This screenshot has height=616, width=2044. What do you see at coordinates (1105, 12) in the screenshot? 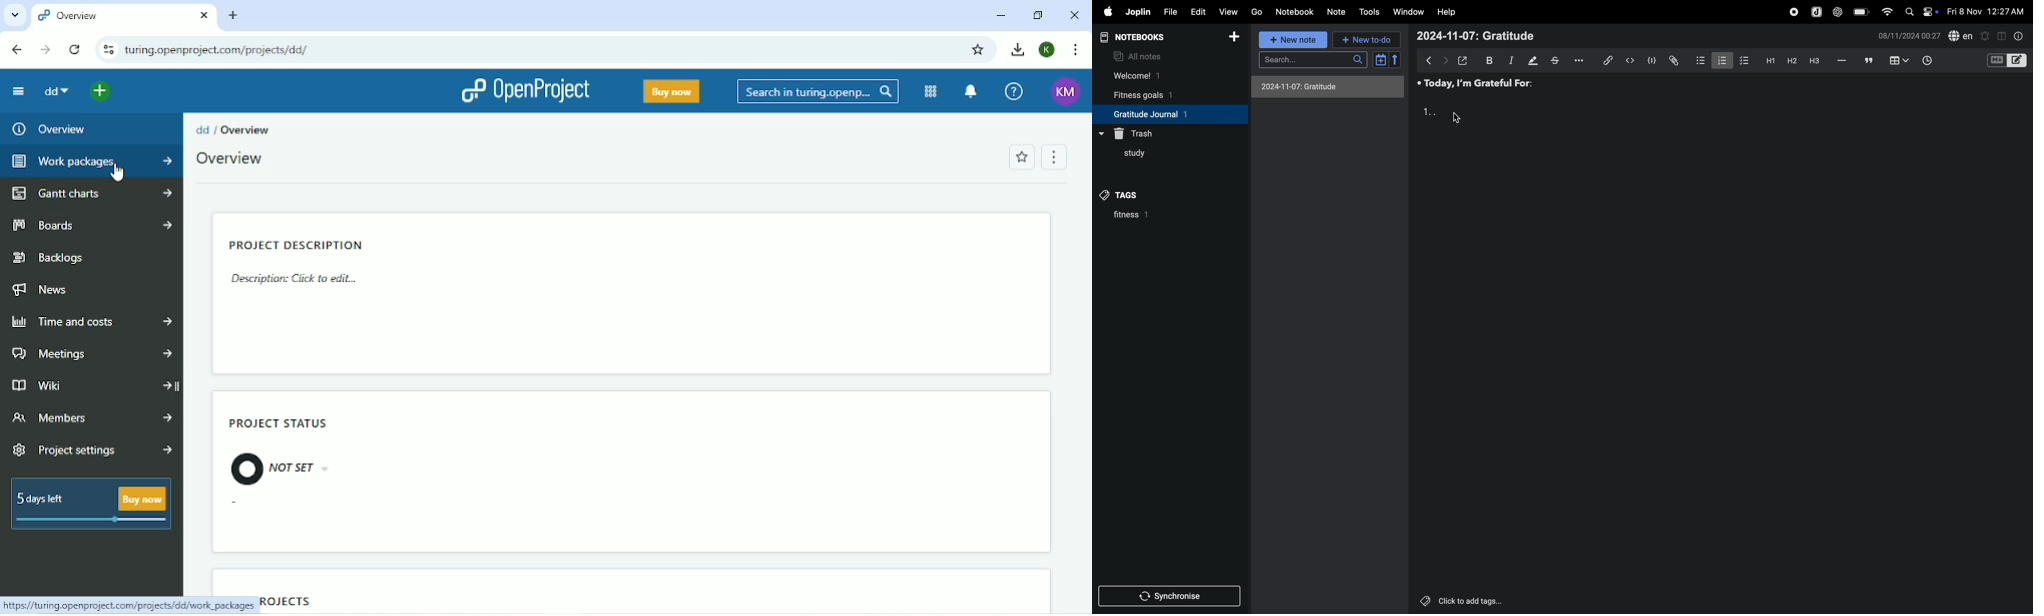
I see `apple menu` at bounding box center [1105, 12].